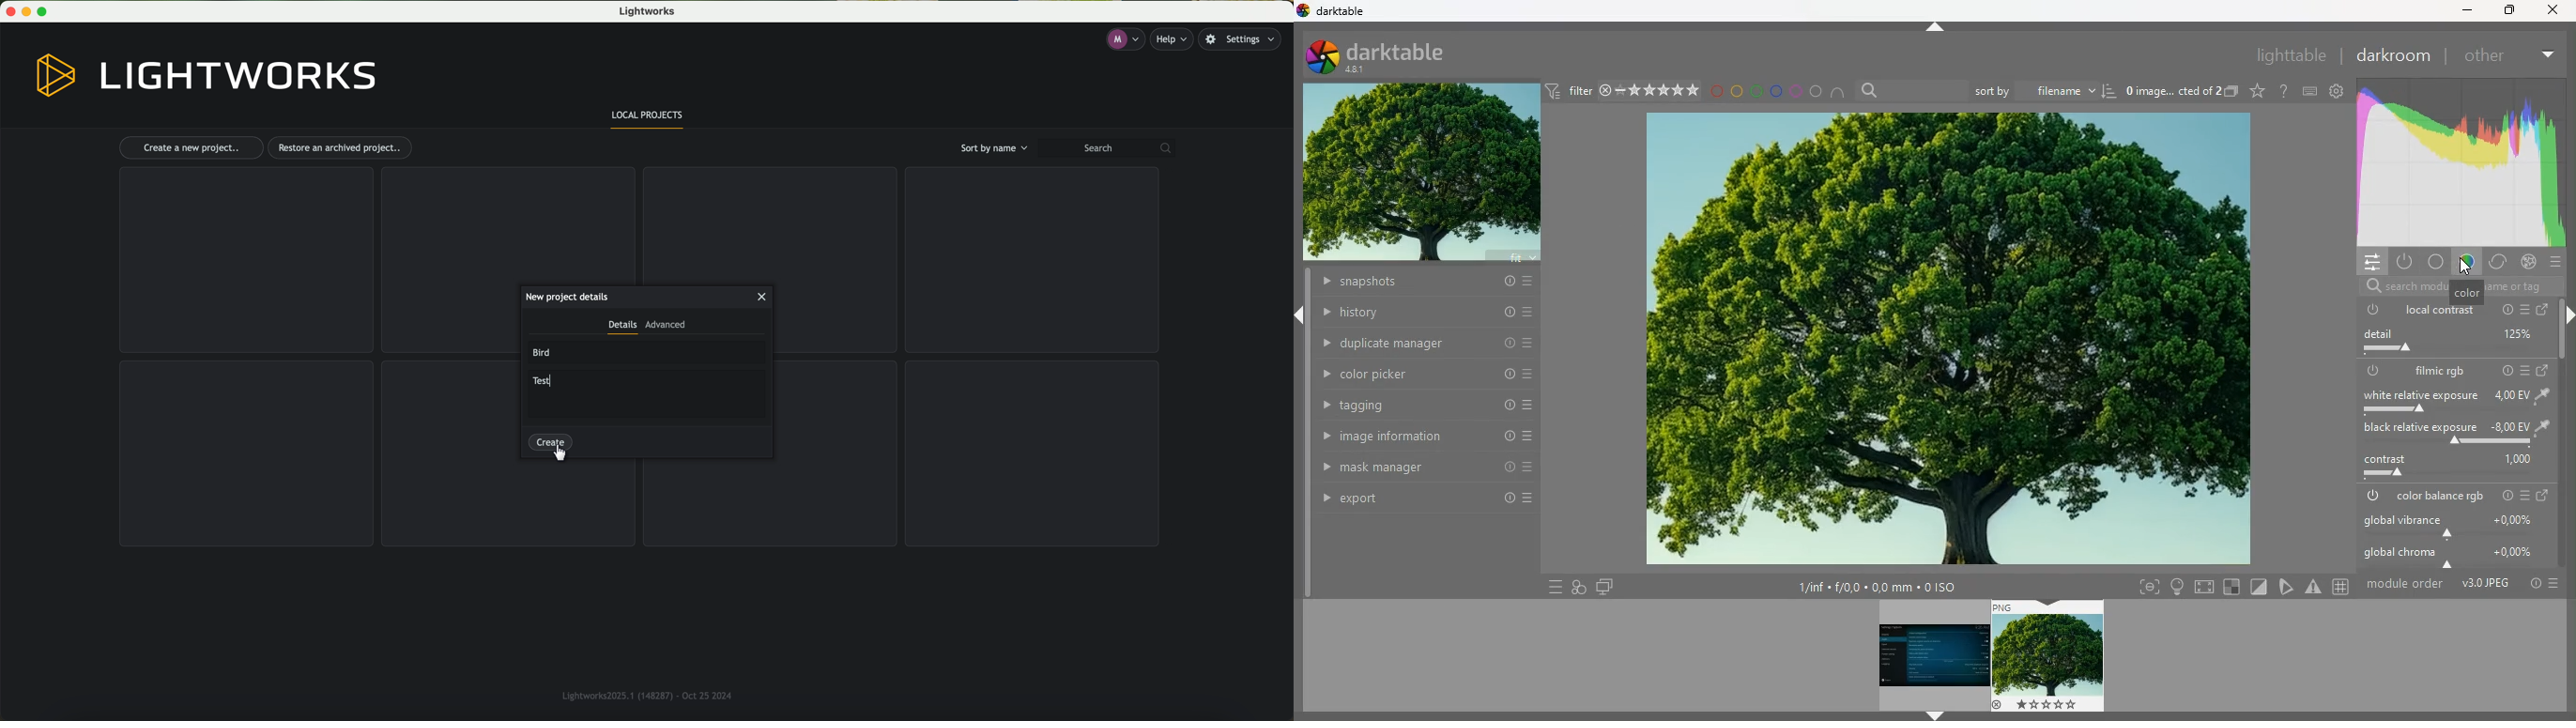 Image resolution: width=2576 pixels, height=728 pixels. Describe the element at coordinates (2285, 91) in the screenshot. I see `doubt` at that location.